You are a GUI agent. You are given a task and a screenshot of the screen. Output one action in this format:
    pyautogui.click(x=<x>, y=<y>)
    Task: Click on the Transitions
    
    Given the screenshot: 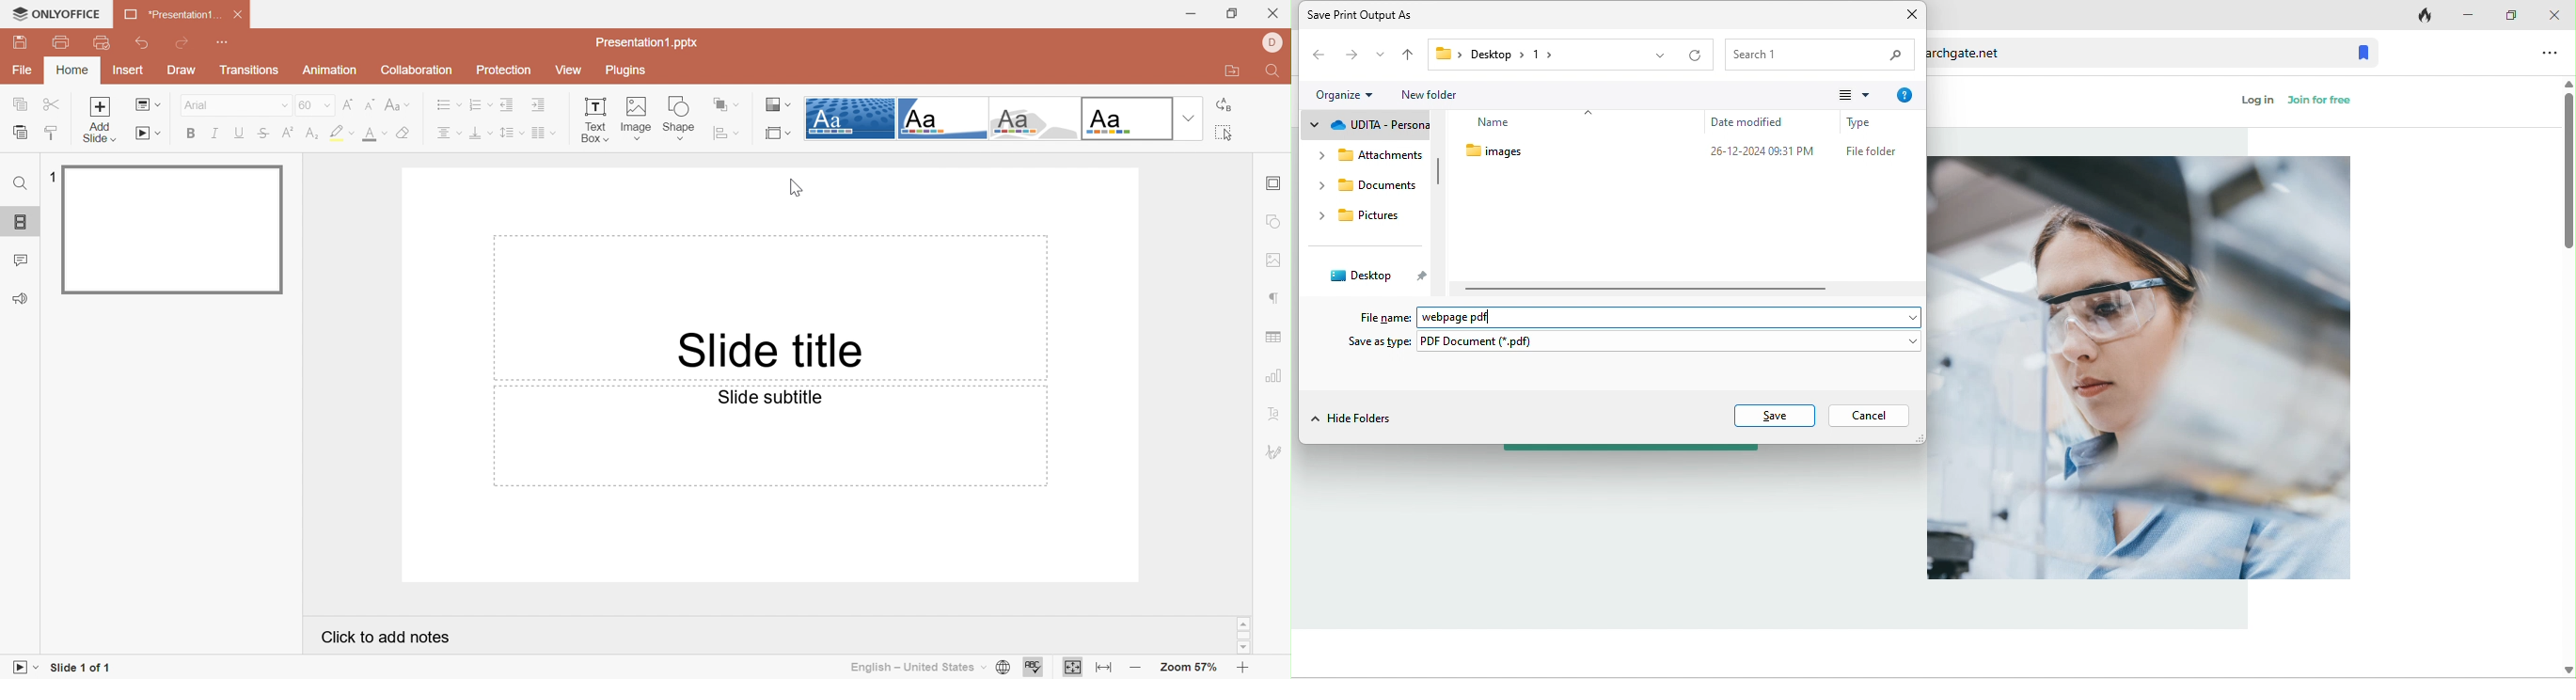 What is the action you would take?
    pyautogui.click(x=247, y=70)
    